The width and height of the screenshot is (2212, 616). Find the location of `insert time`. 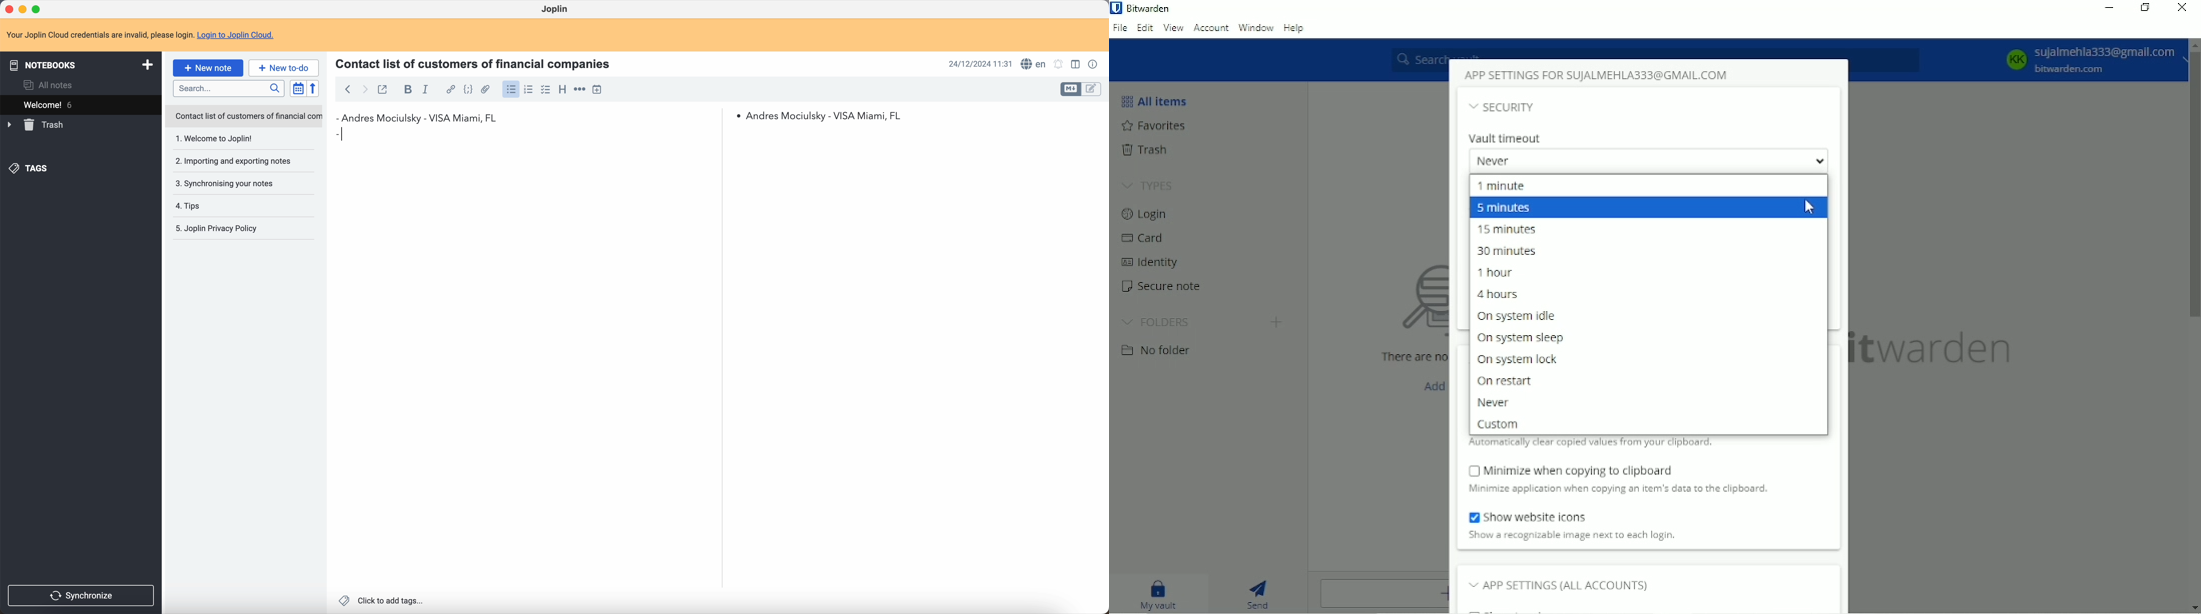

insert time is located at coordinates (597, 89).